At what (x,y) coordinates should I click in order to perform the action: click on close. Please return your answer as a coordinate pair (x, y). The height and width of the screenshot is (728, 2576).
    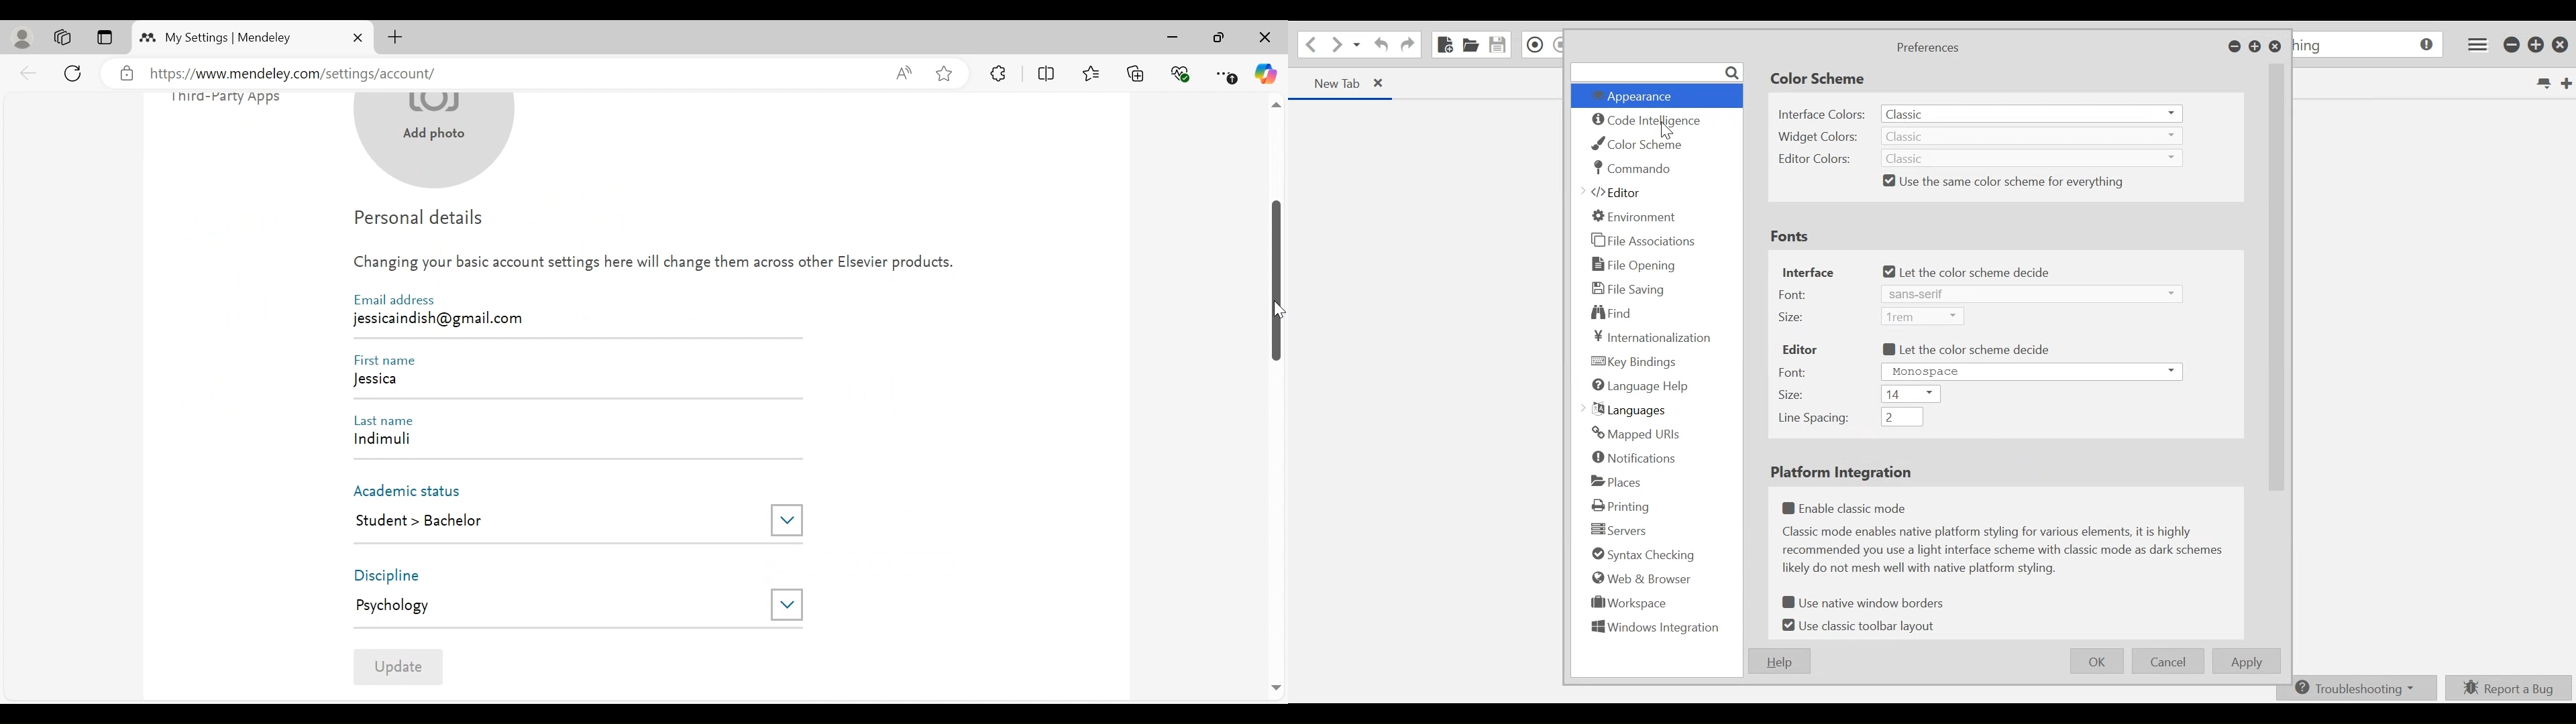
    Looking at the image, I should click on (2563, 44).